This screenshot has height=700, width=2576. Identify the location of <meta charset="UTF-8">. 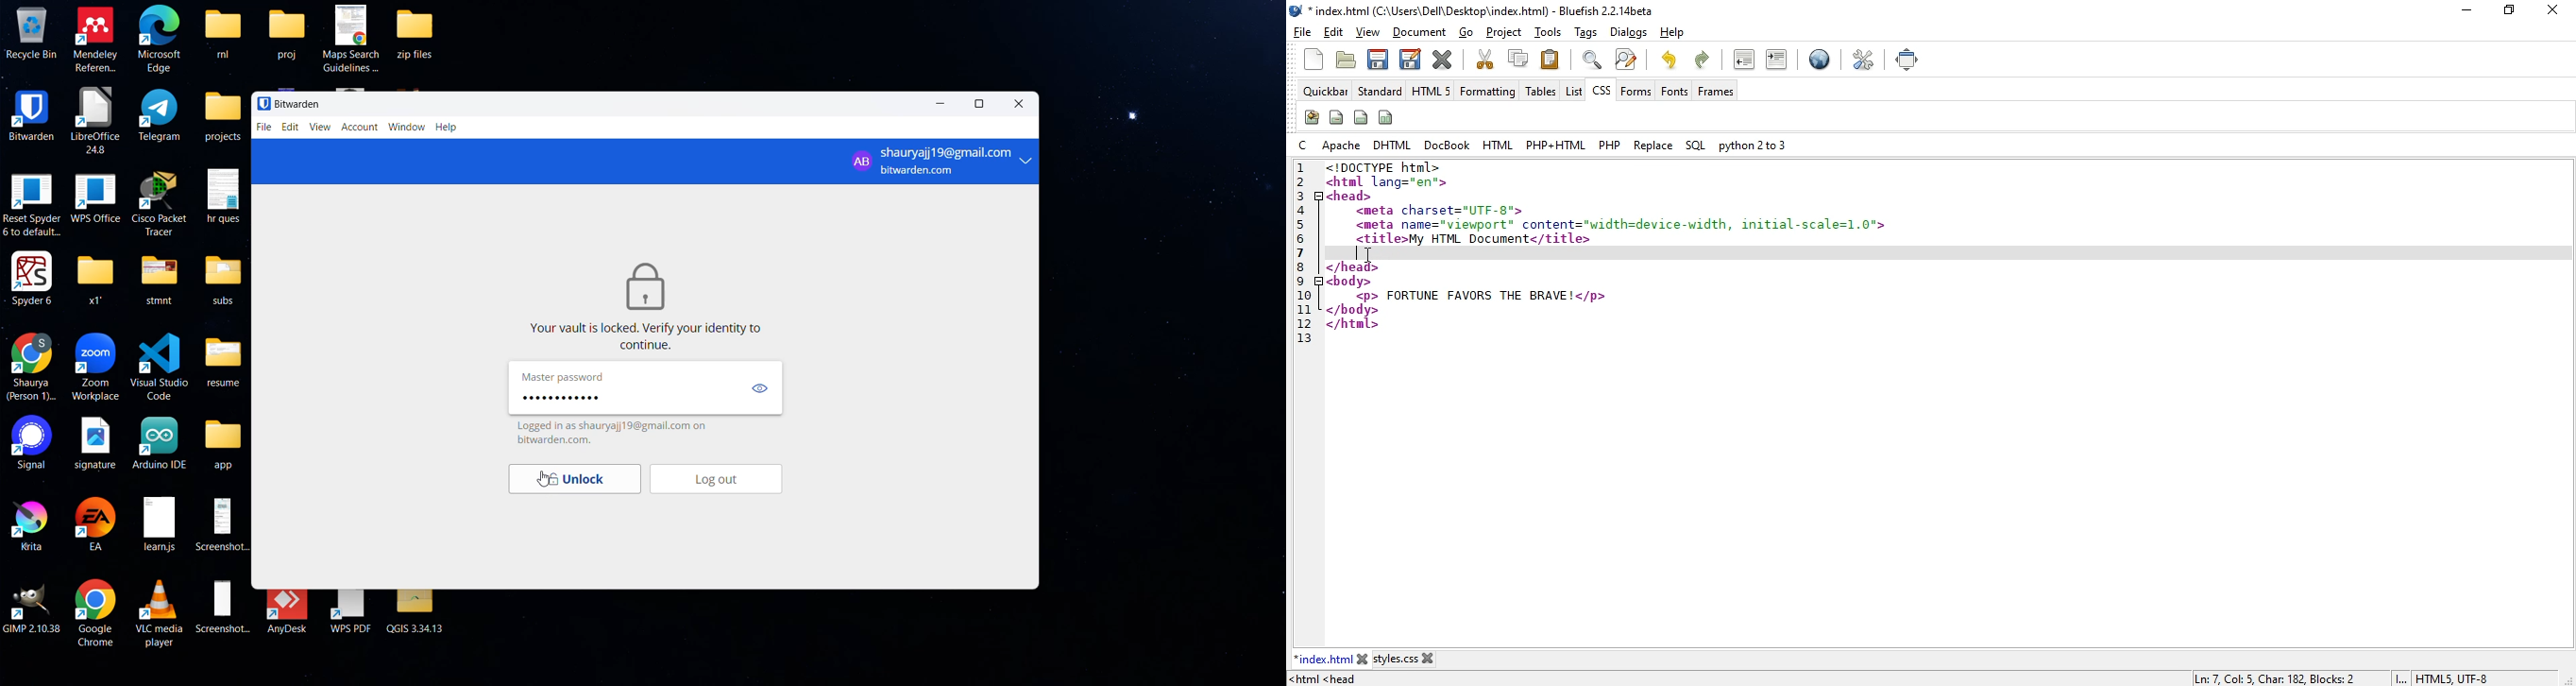
(1444, 211).